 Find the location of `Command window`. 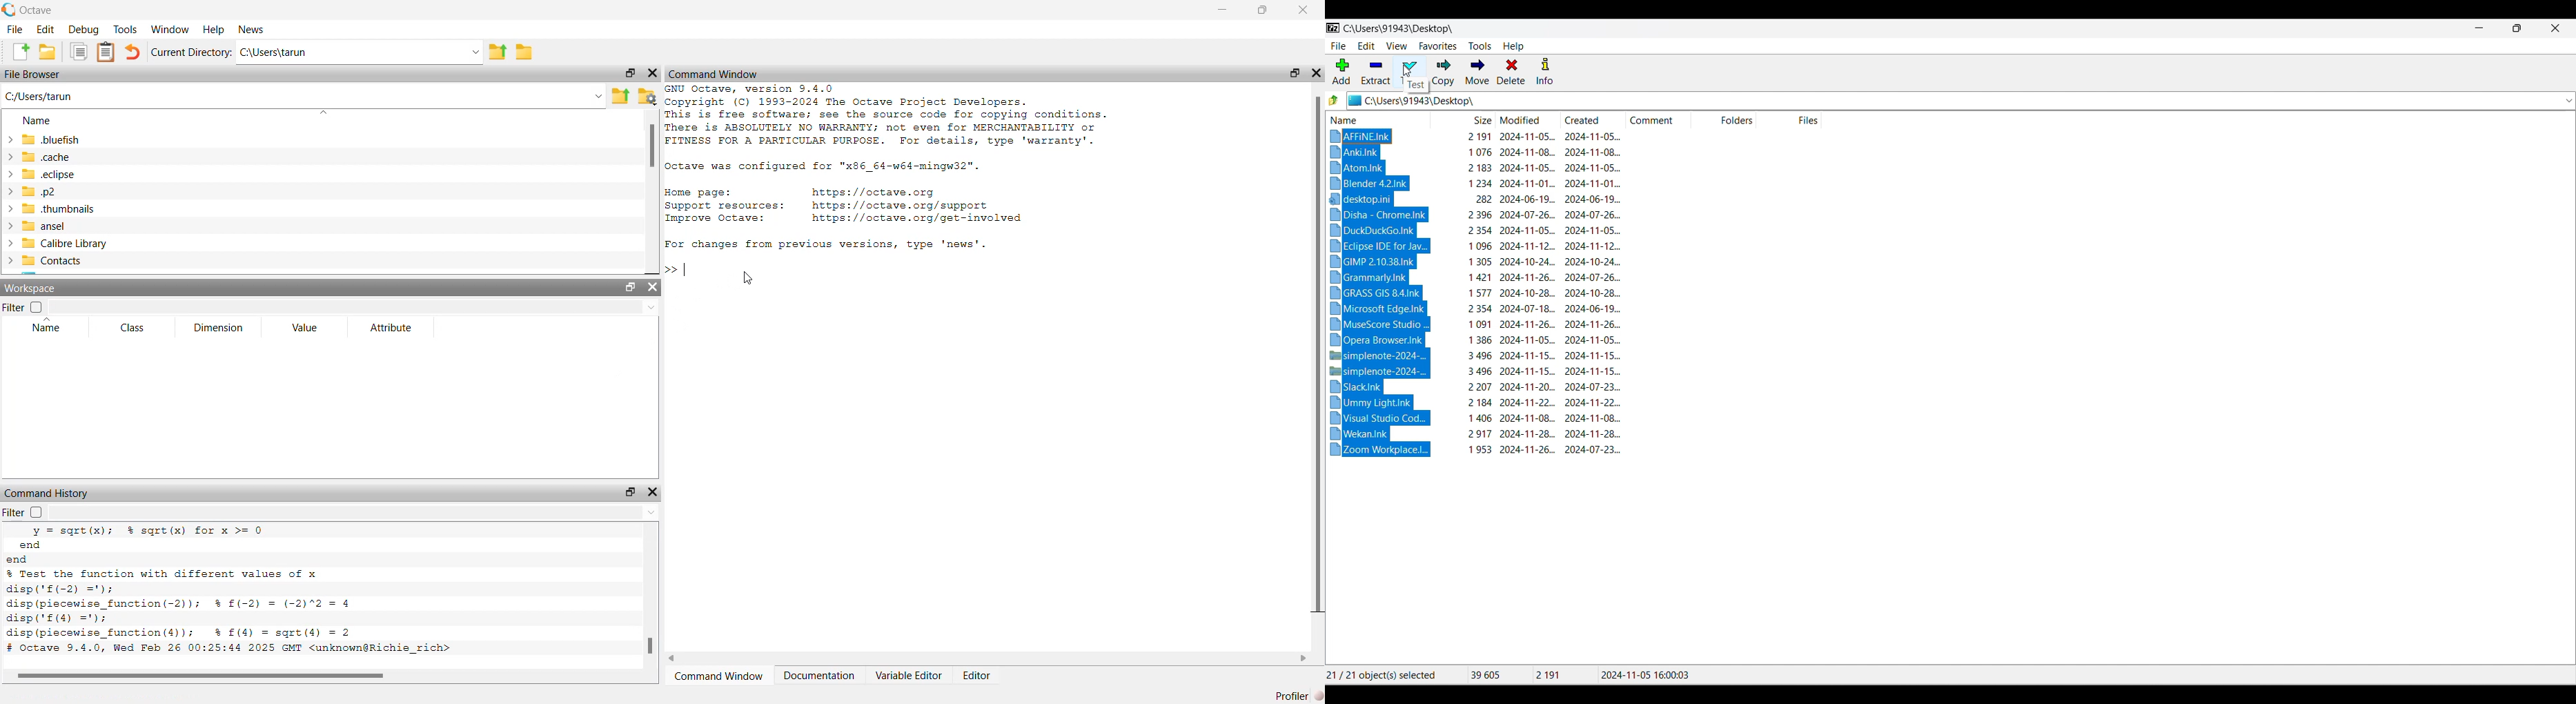

Command window is located at coordinates (721, 676).